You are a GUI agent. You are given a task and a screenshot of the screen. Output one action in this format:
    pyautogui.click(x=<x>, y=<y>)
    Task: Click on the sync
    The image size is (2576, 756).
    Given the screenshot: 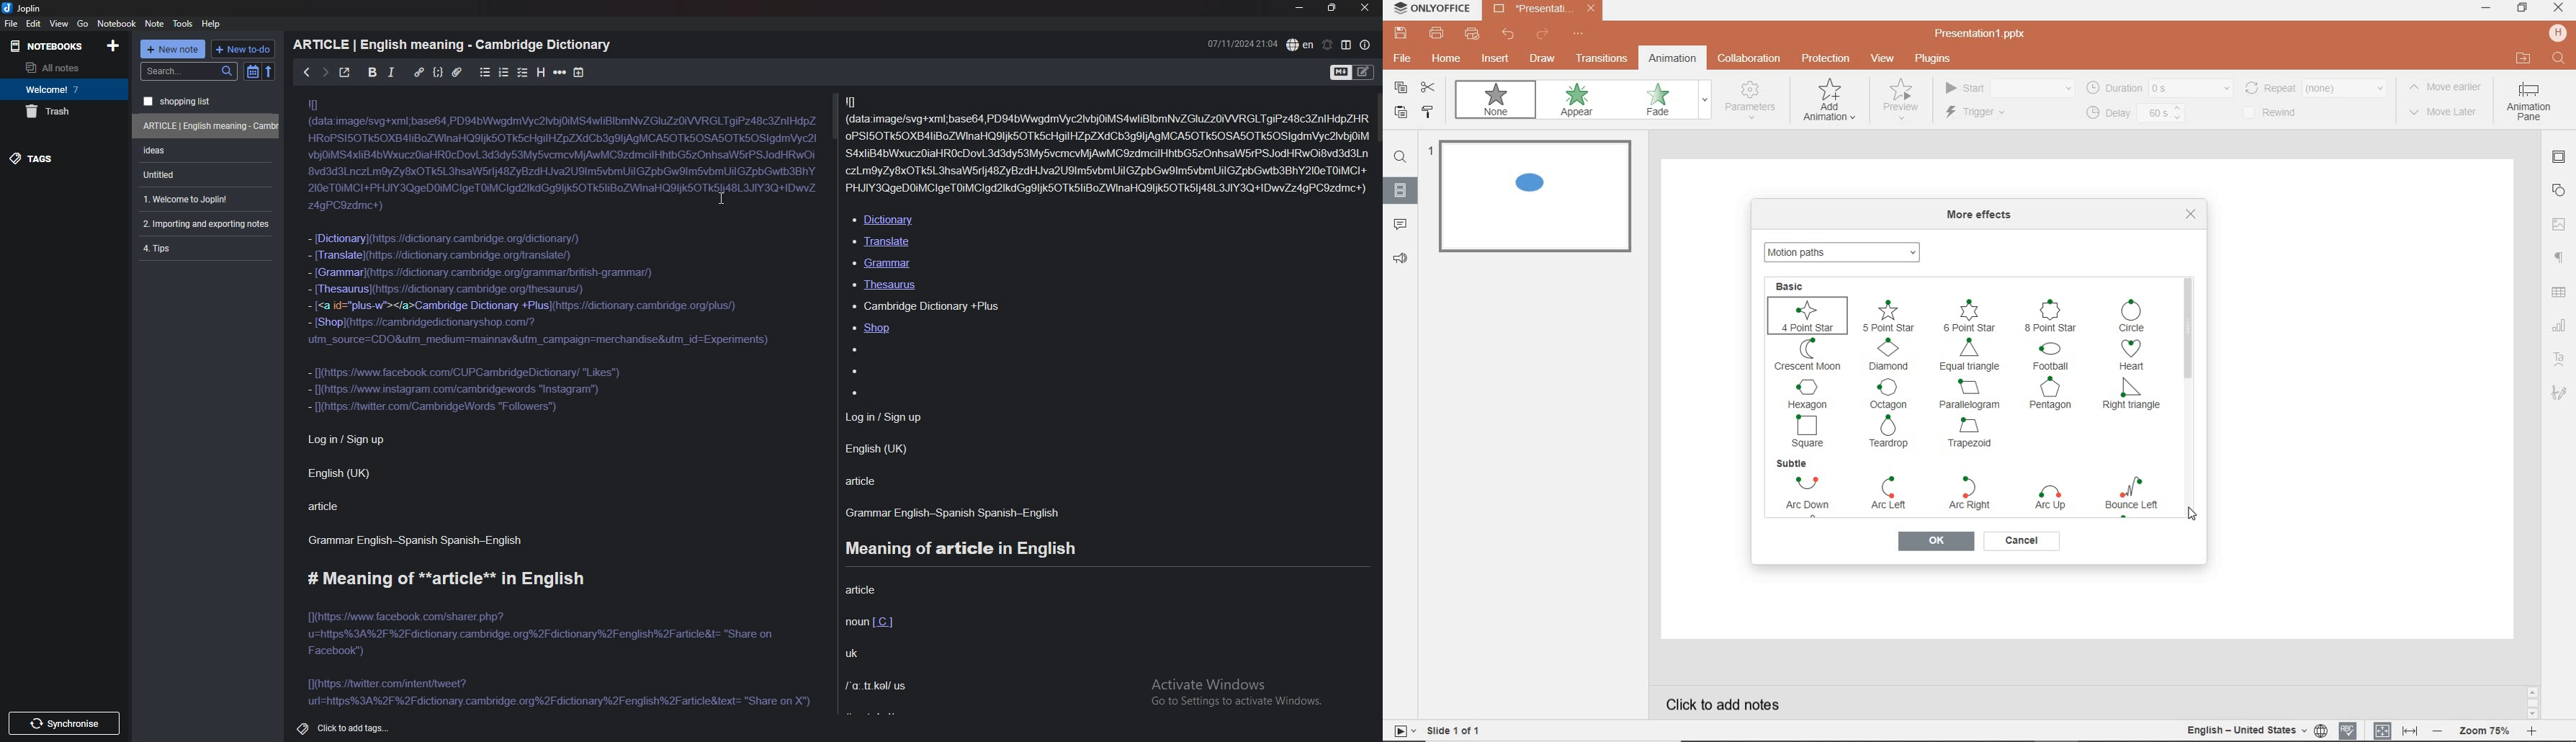 What is the action you would take?
    pyautogui.click(x=66, y=723)
    